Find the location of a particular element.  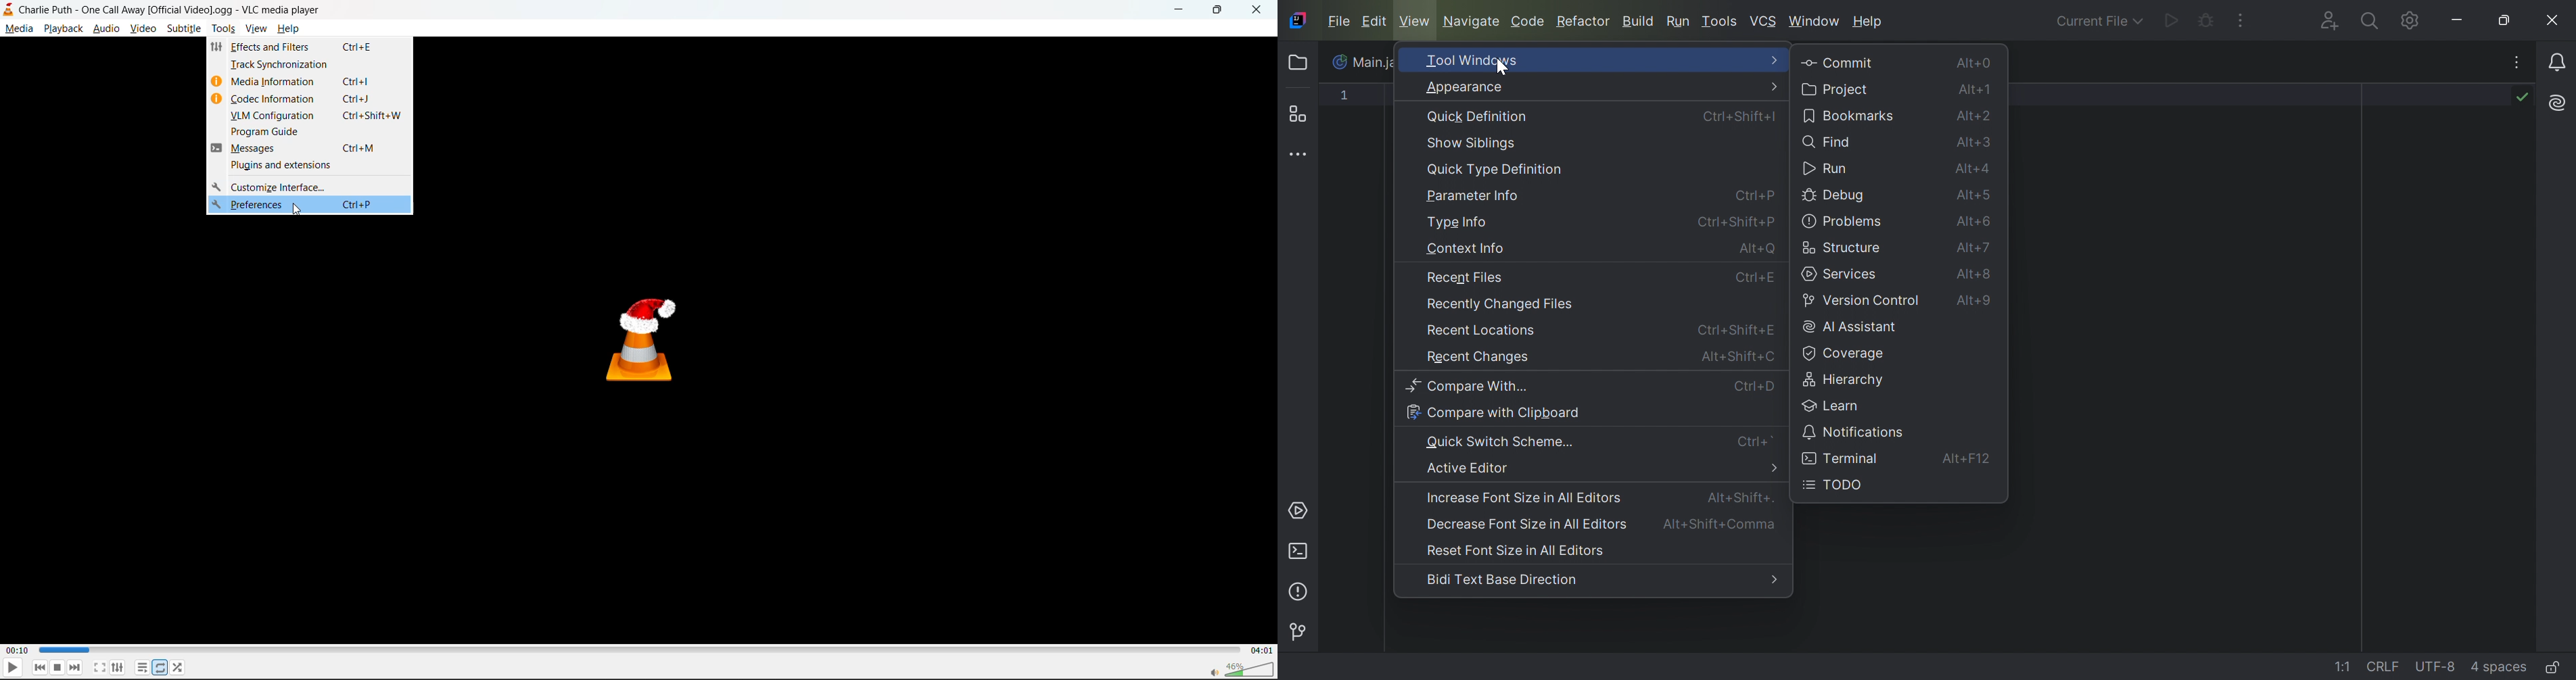

track synchronization is located at coordinates (312, 65).